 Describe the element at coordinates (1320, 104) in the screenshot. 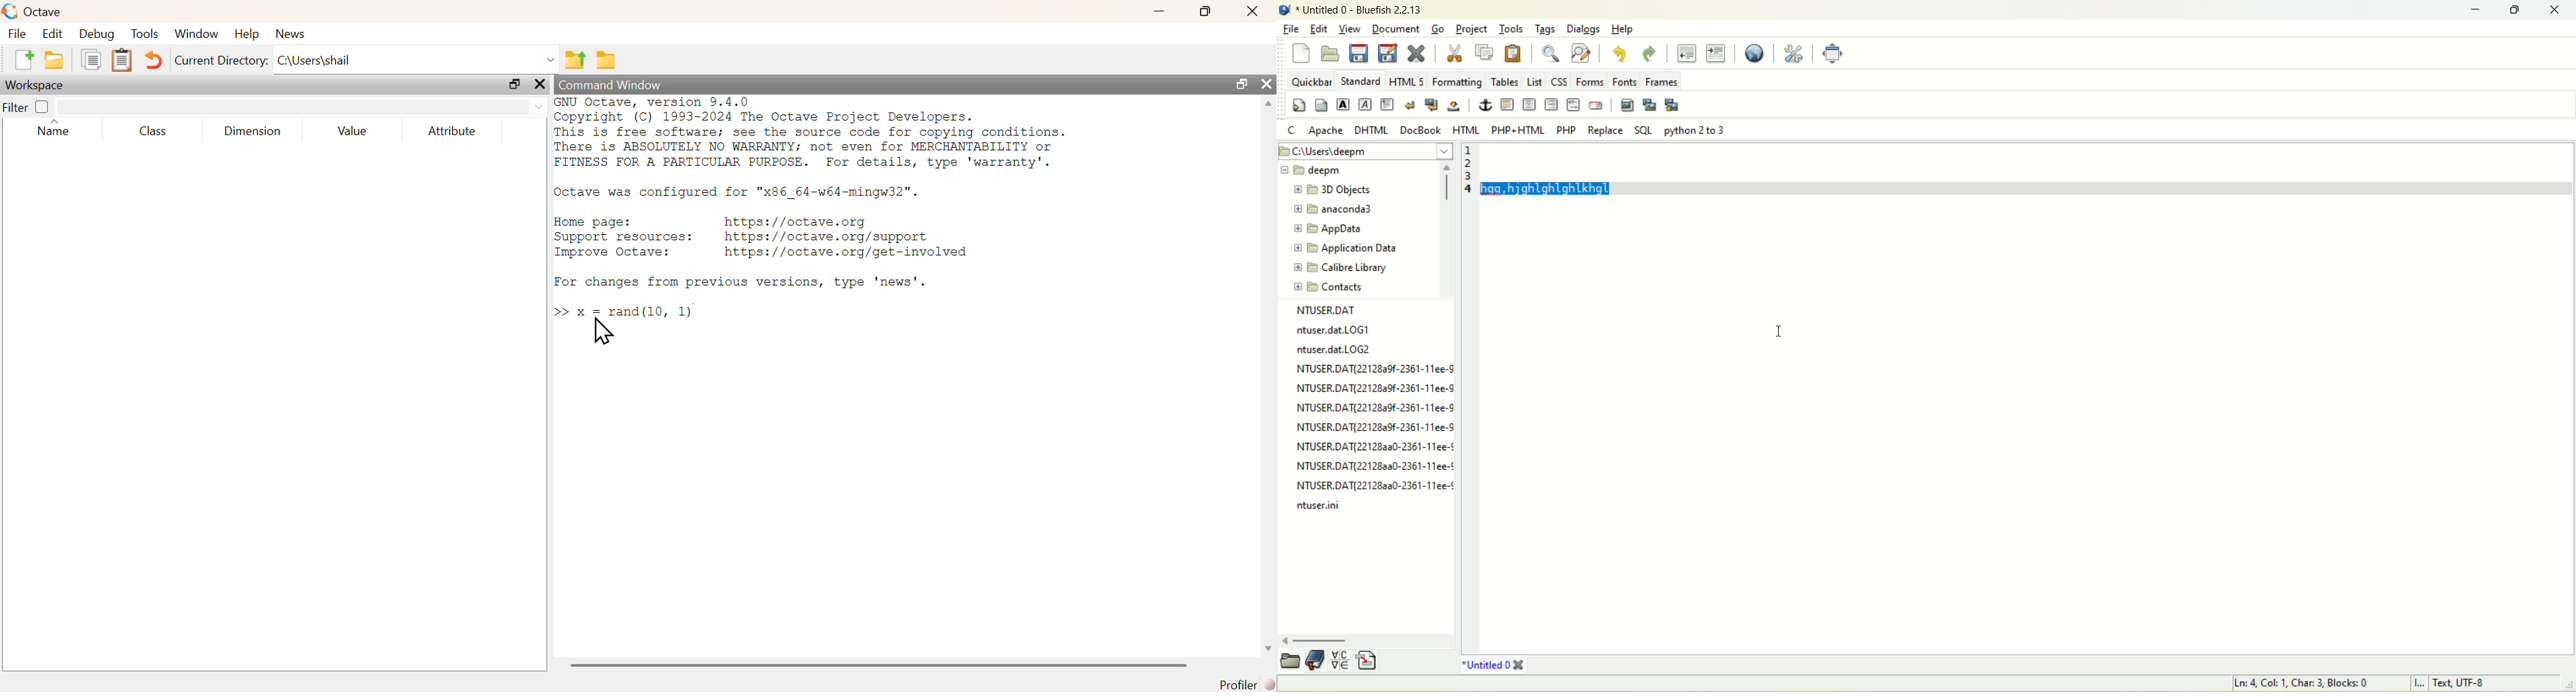

I see `body` at that location.